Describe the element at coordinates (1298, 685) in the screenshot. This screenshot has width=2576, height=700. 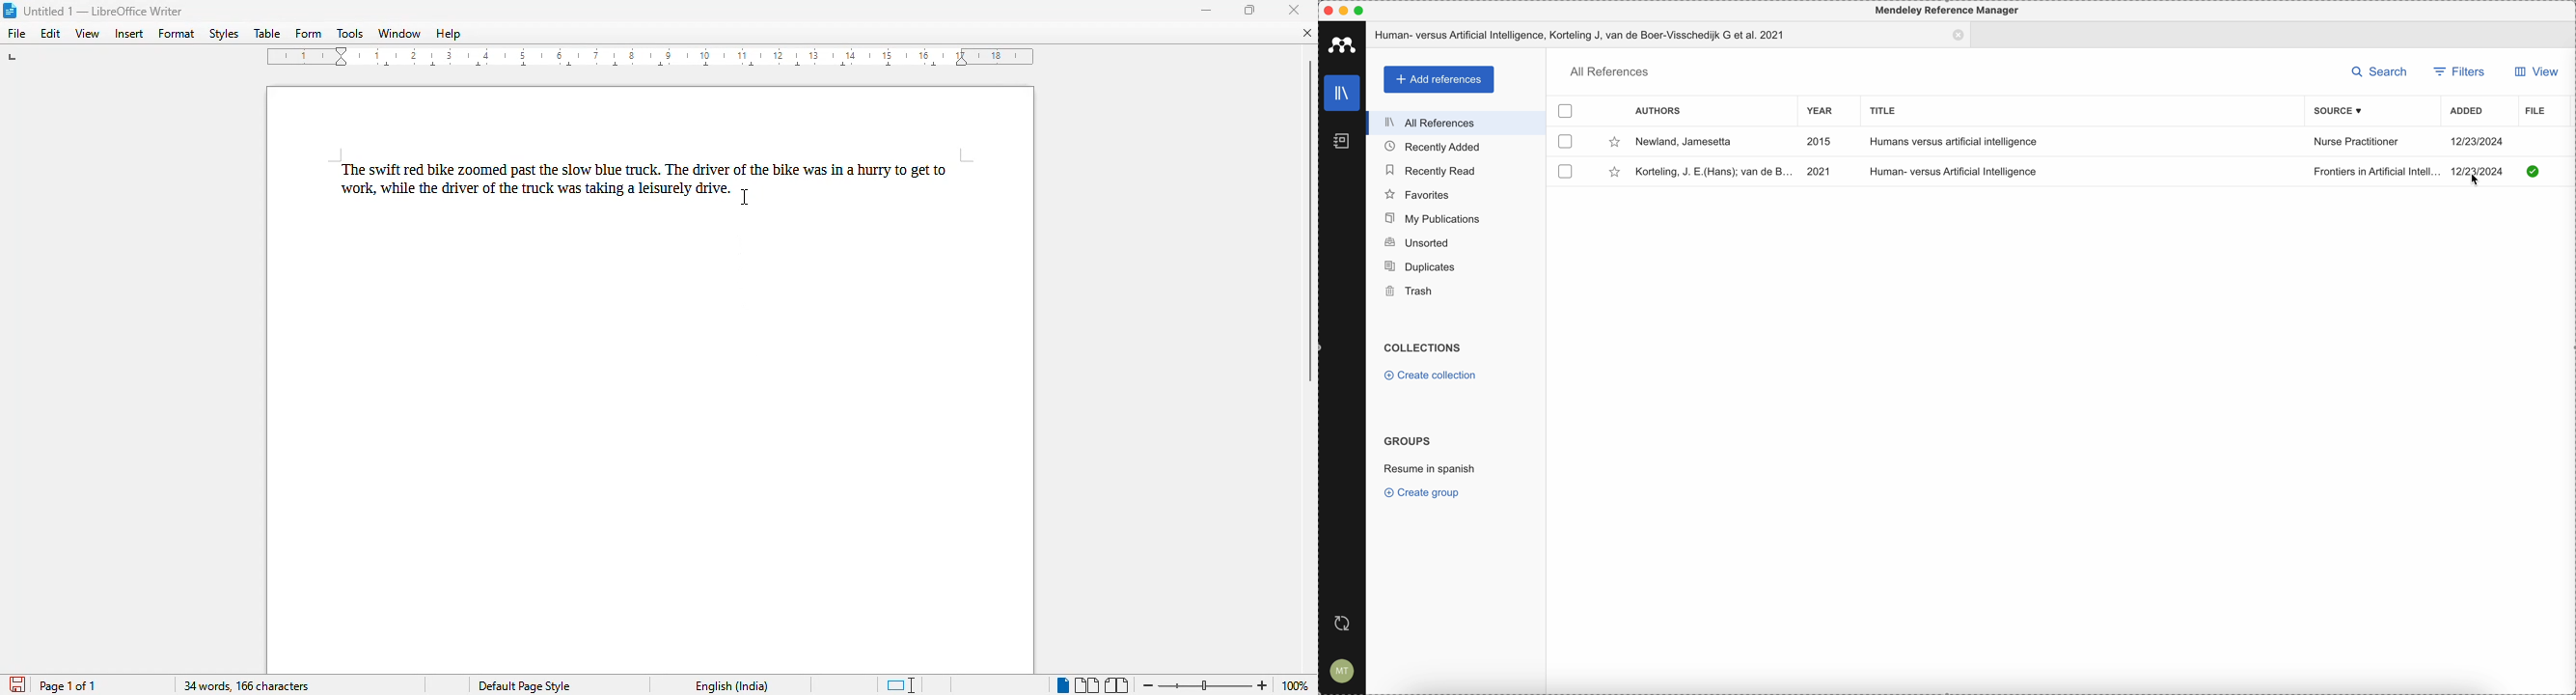
I see `100% (current zoom level)` at that location.